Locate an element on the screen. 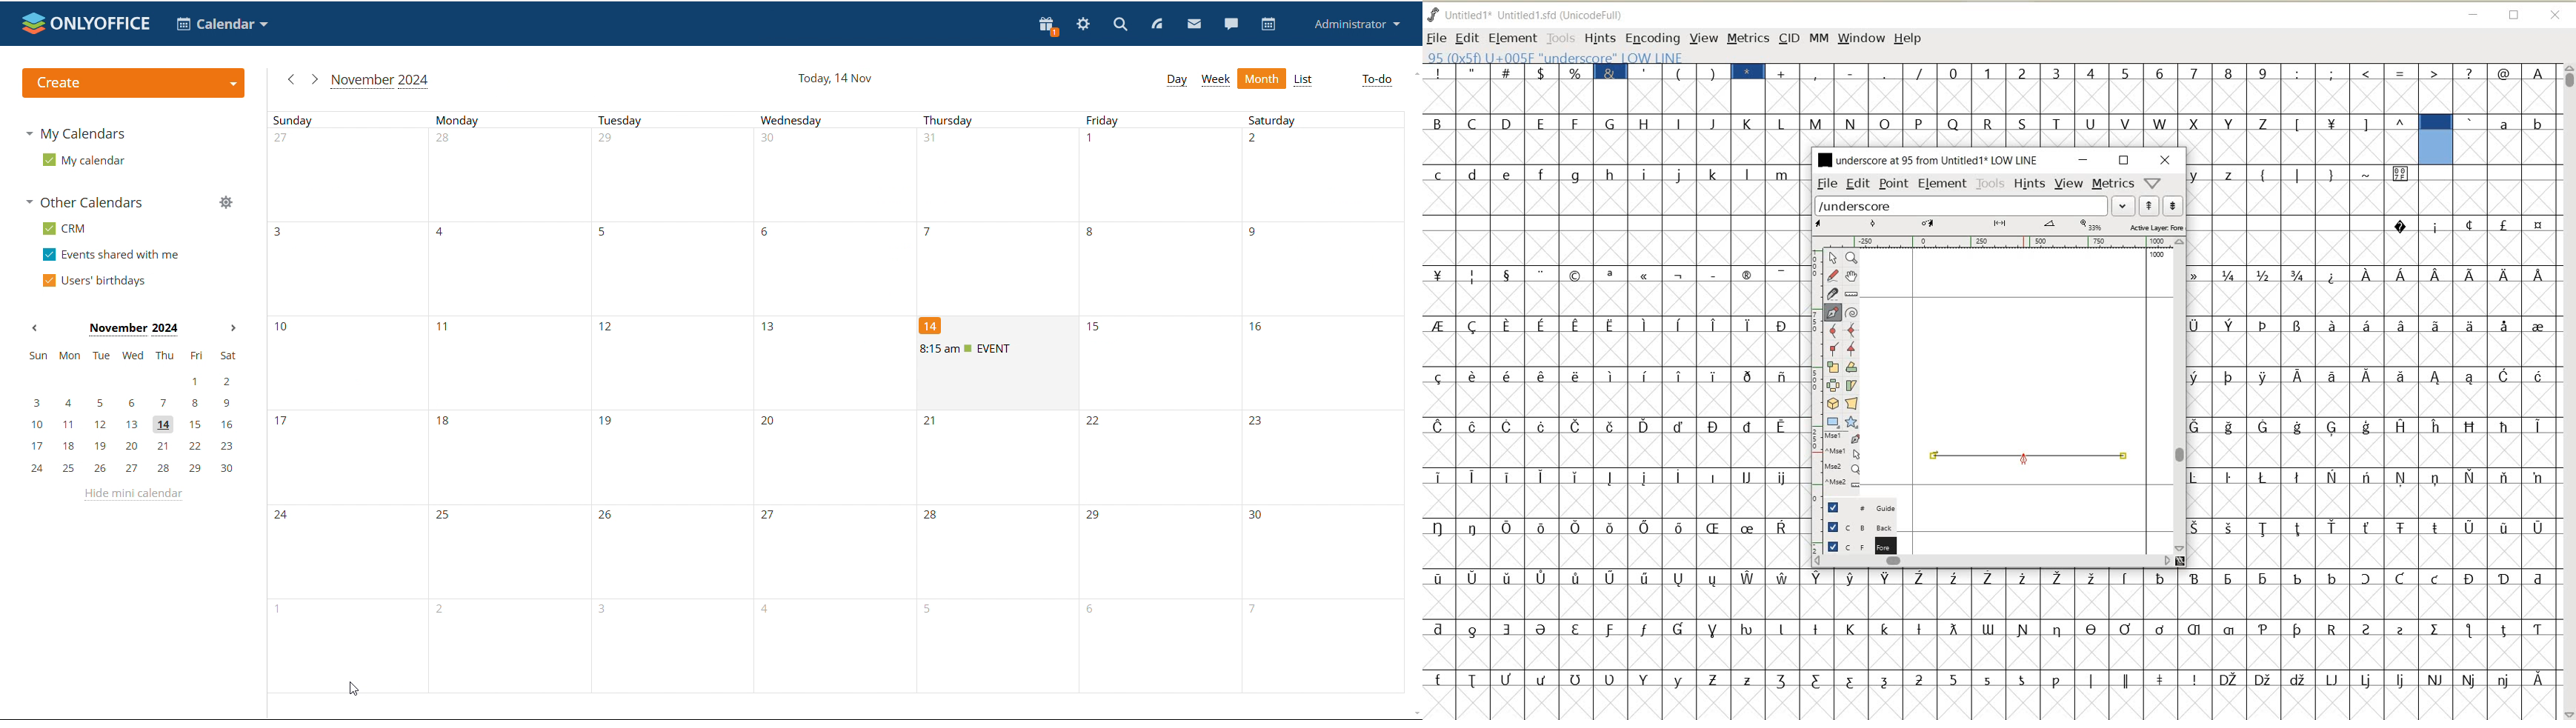 The image size is (2576, 728). CID is located at coordinates (1789, 39).